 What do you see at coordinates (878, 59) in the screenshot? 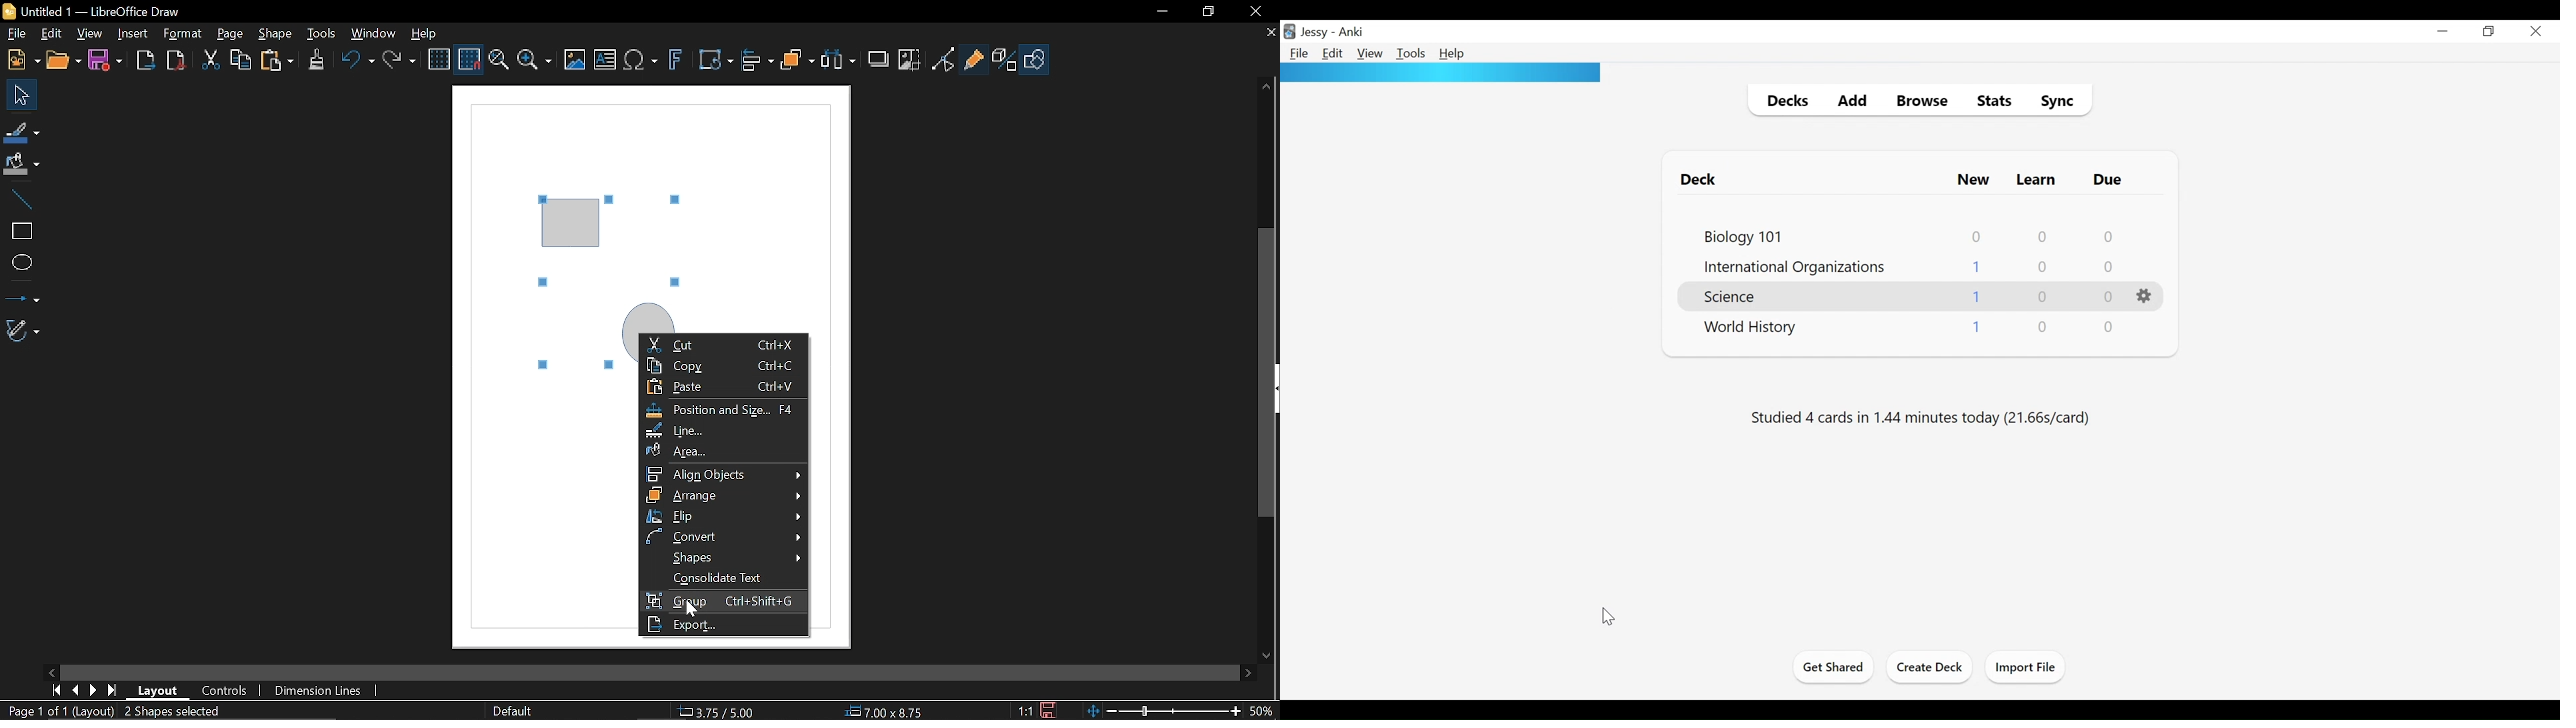
I see `Shadow` at bounding box center [878, 59].